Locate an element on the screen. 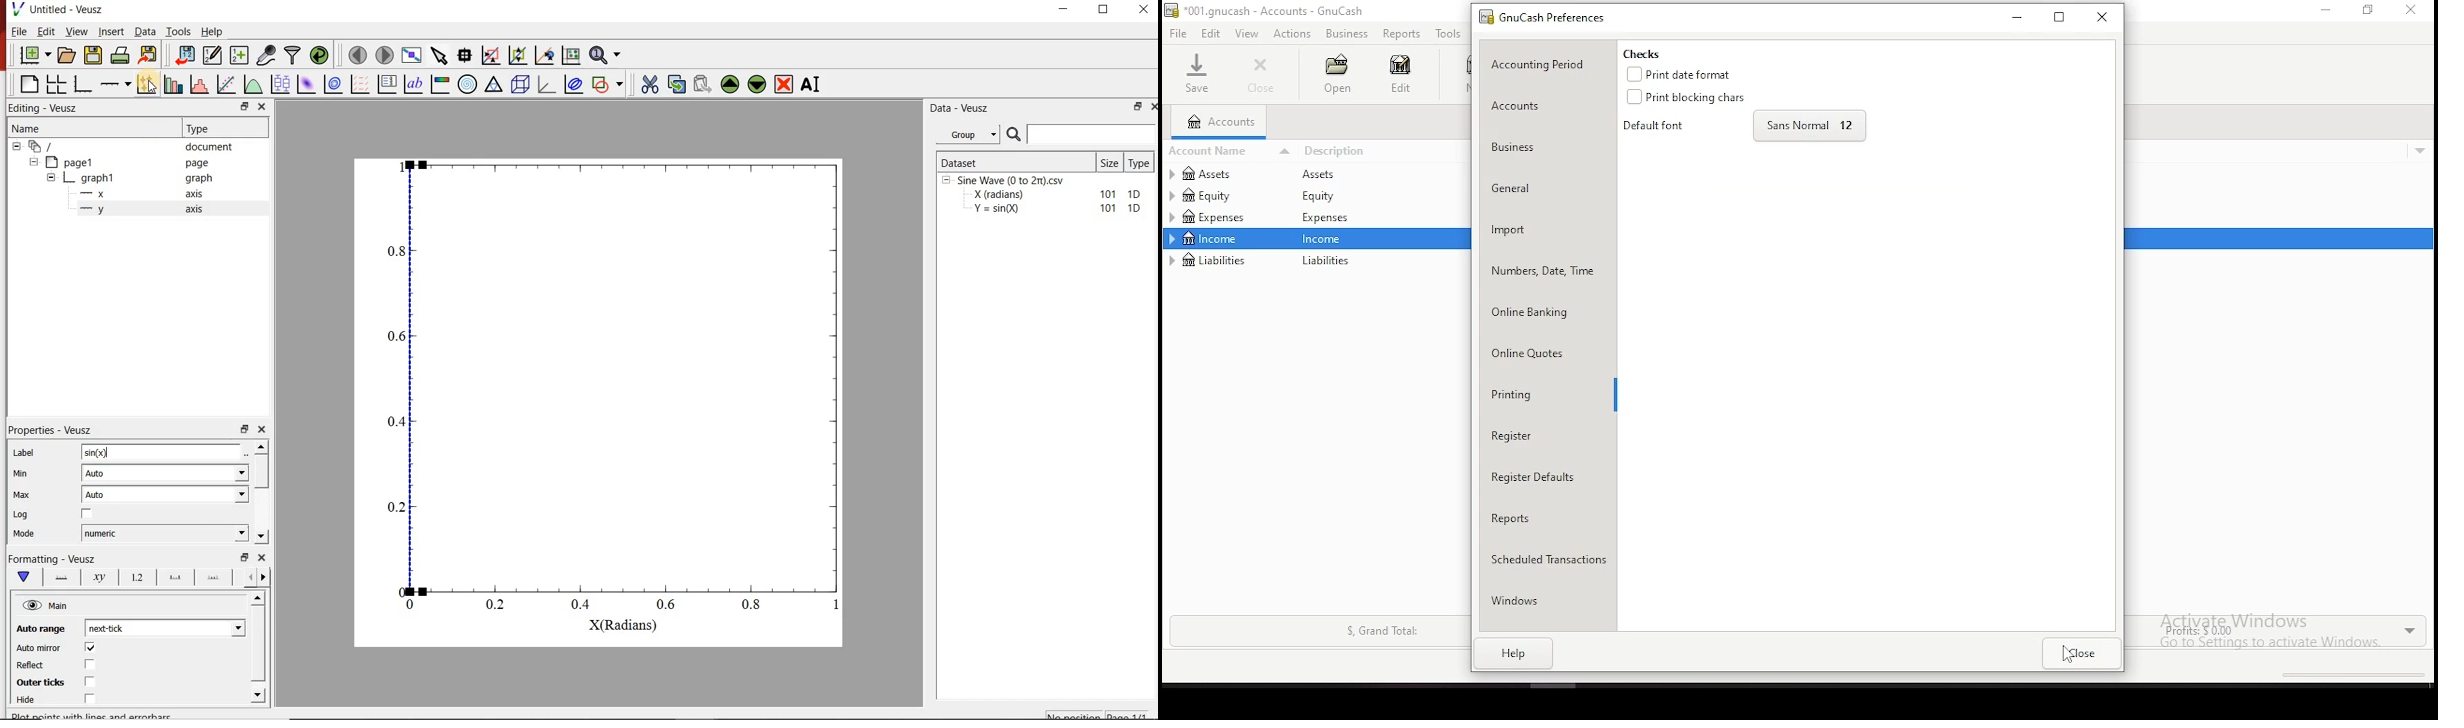 The height and width of the screenshot is (728, 2464). Label is located at coordinates (24, 452).